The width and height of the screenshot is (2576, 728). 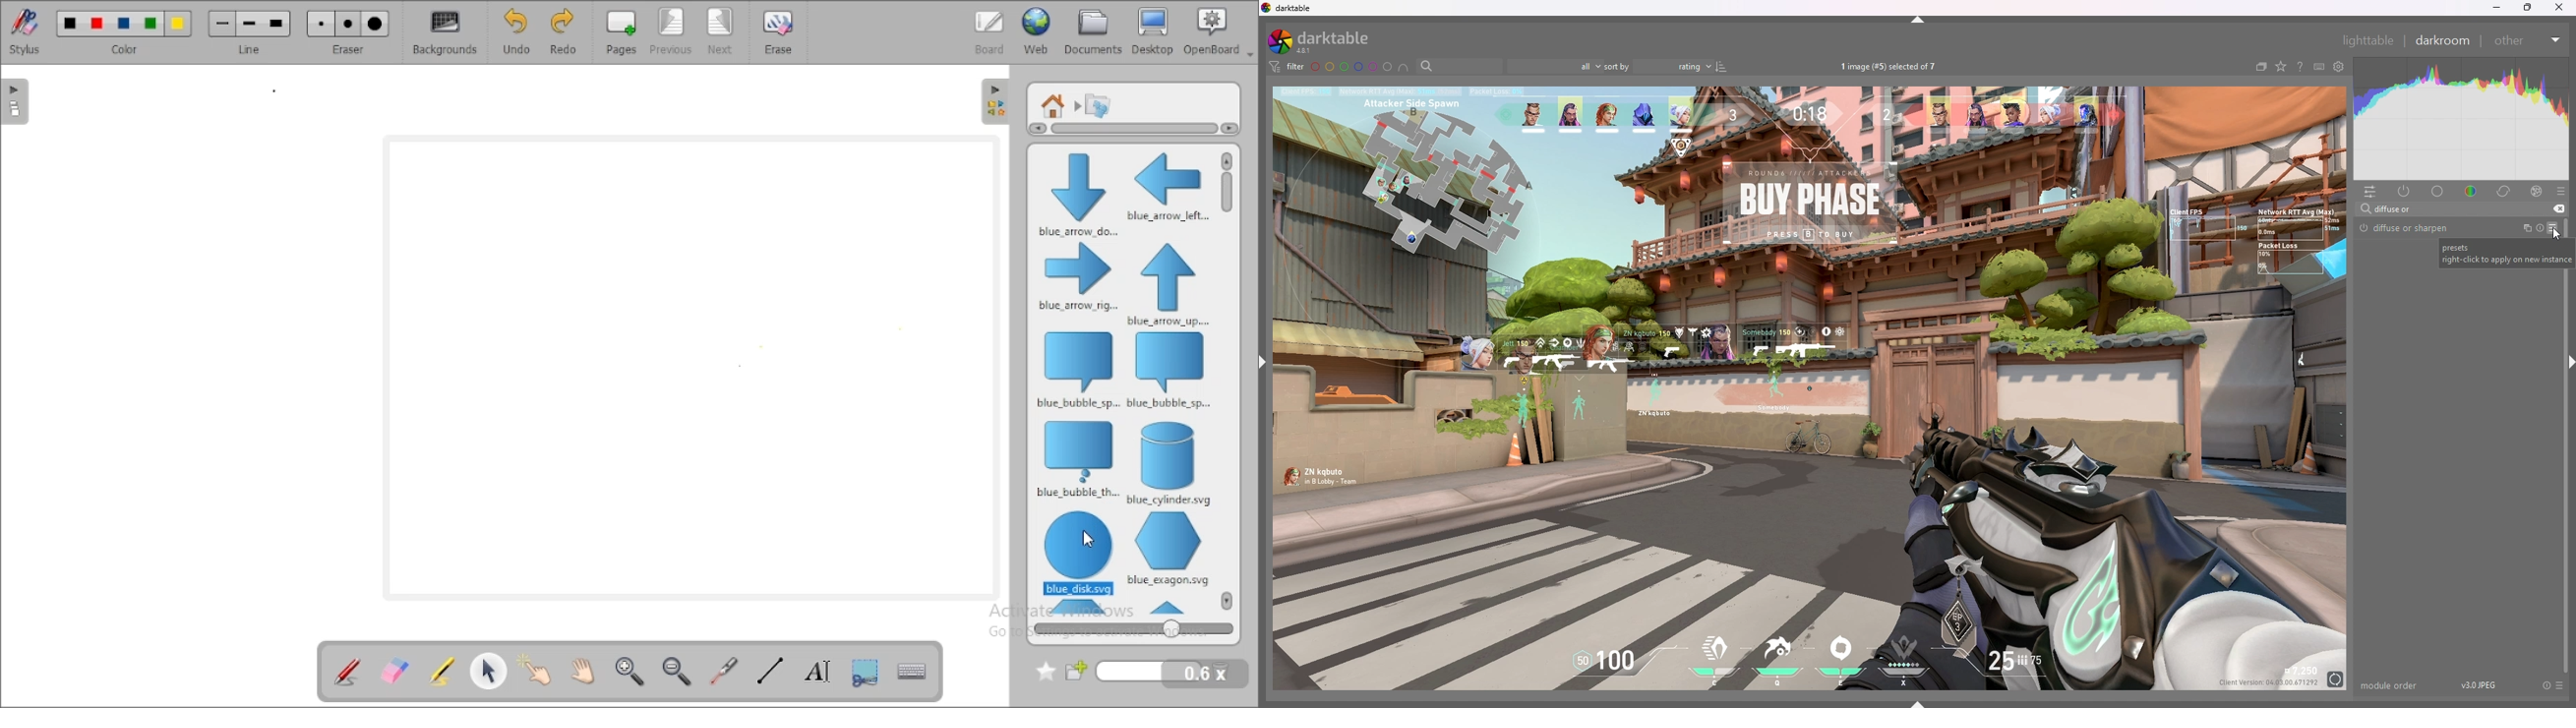 What do you see at coordinates (1168, 186) in the screenshot?
I see `blue arrow left` at bounding box center [1168, 186].